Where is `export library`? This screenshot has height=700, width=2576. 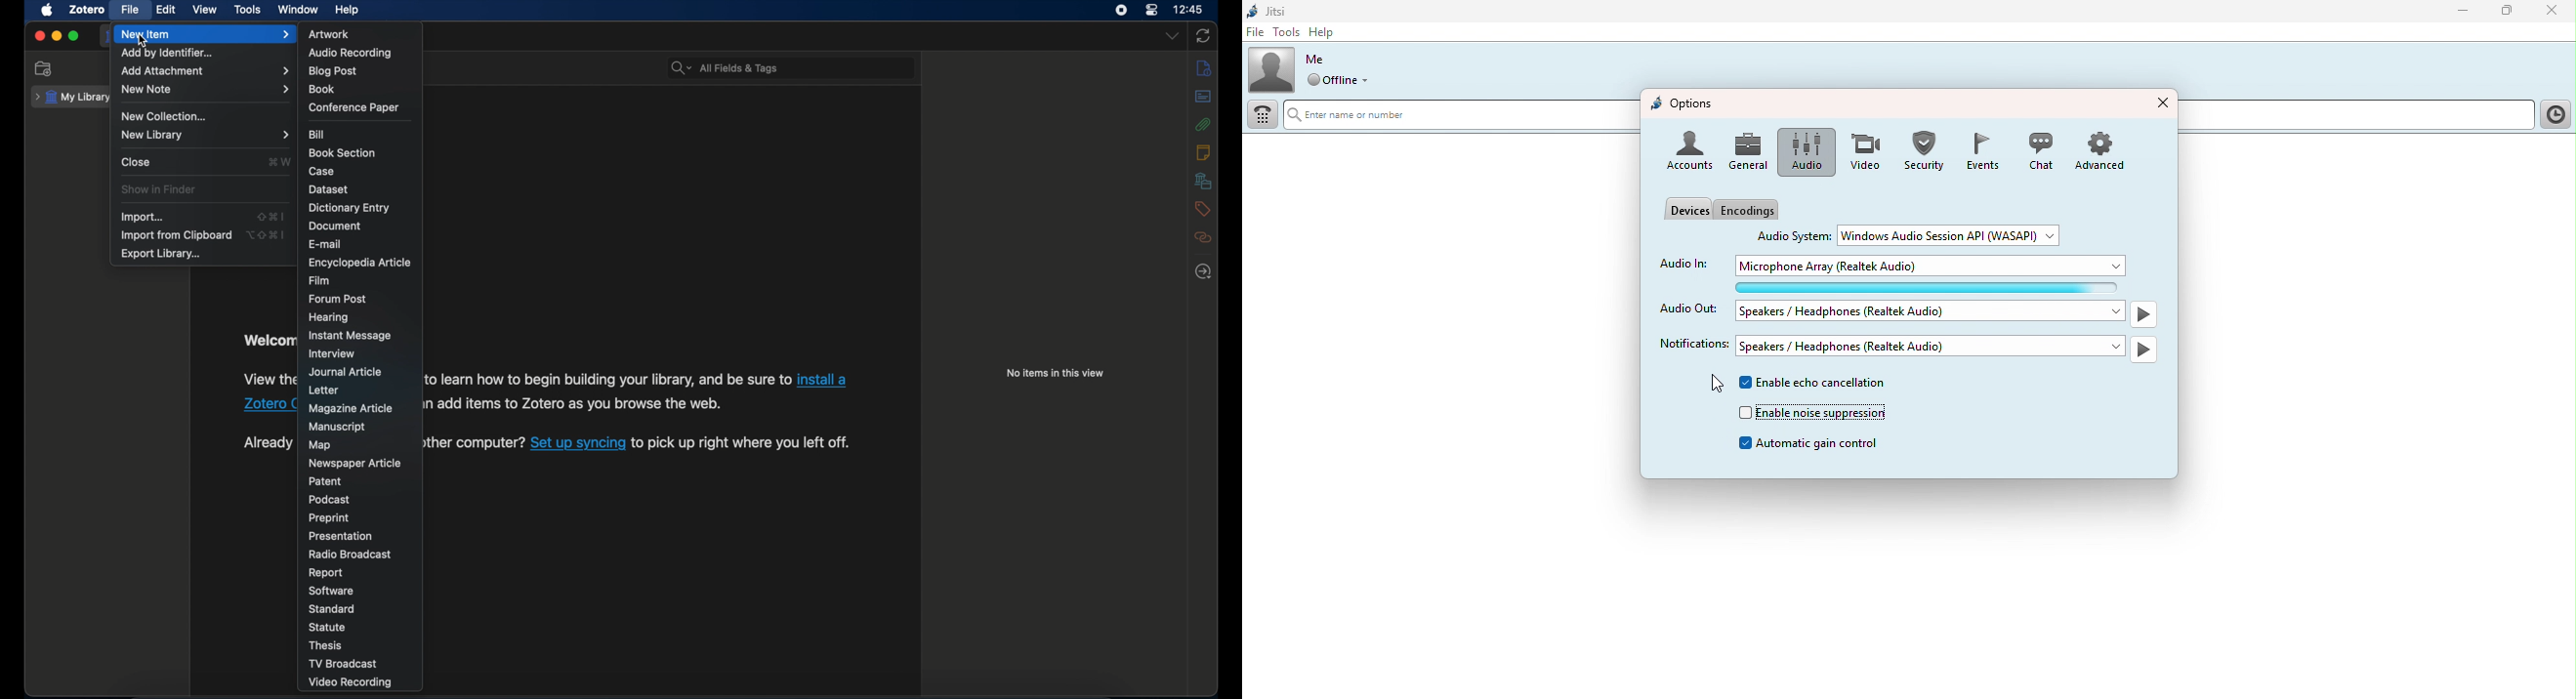 export library is located at coordinates (162, 255).